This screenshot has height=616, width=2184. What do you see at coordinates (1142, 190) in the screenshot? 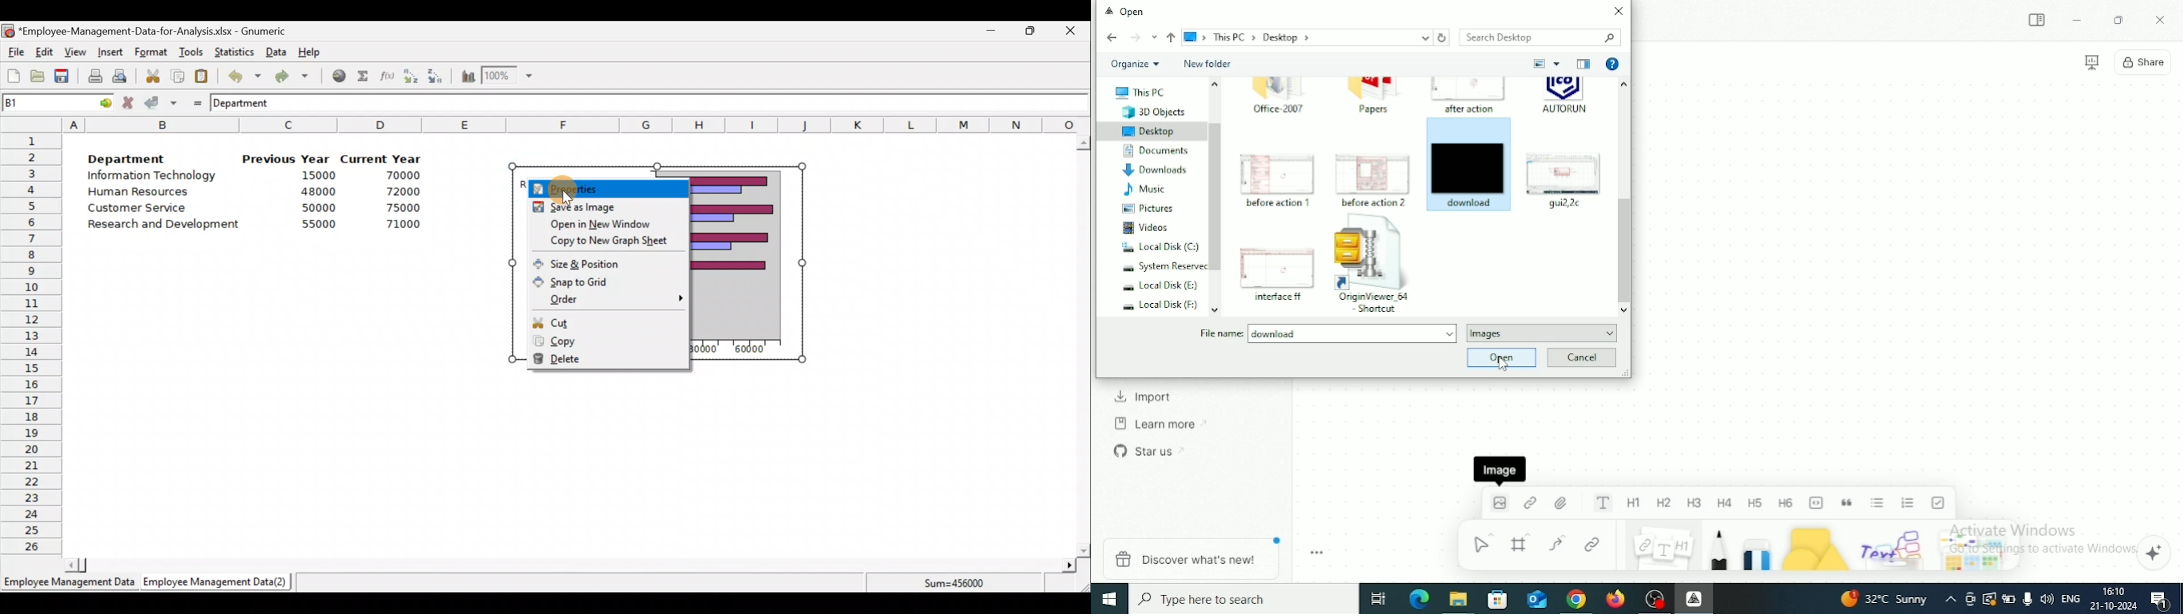
I see `Music` at bounding box center [1142, 190].